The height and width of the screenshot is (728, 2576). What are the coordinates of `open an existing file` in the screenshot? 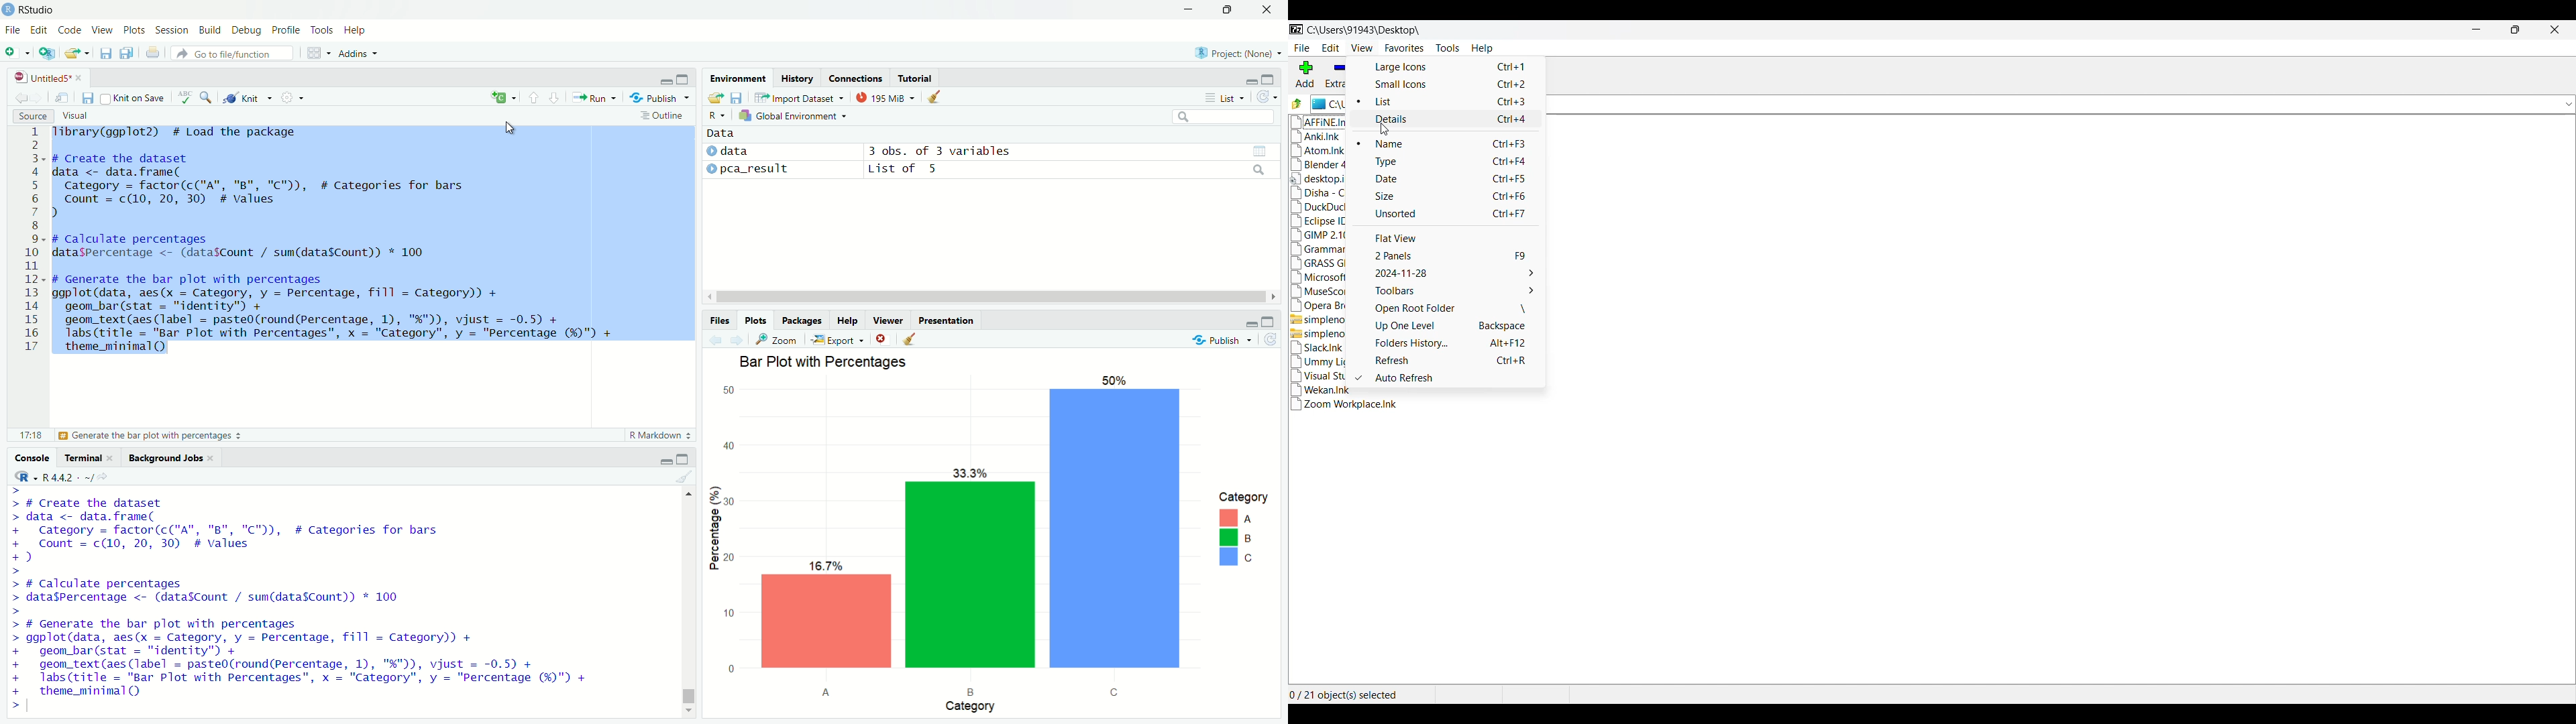 It's located at (76, 53).